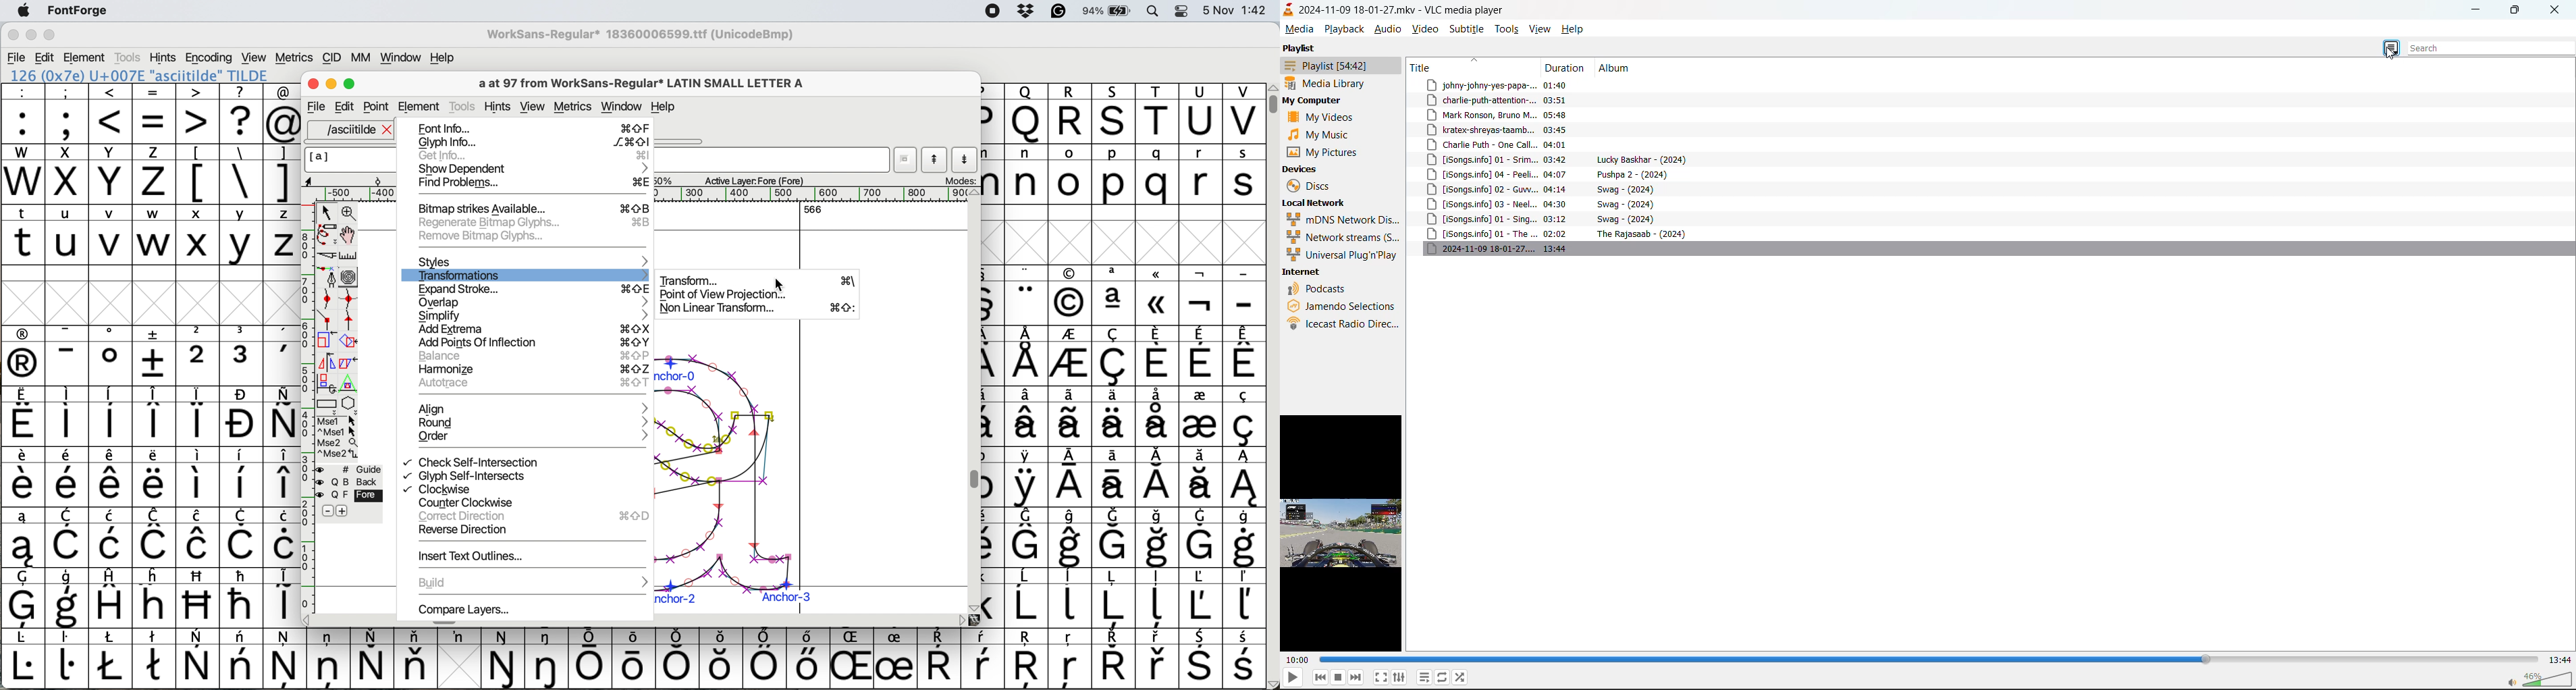 The width and height of the screenshot is (2576, 700). I want to click on track title, duration and album, so click(1550, 221).